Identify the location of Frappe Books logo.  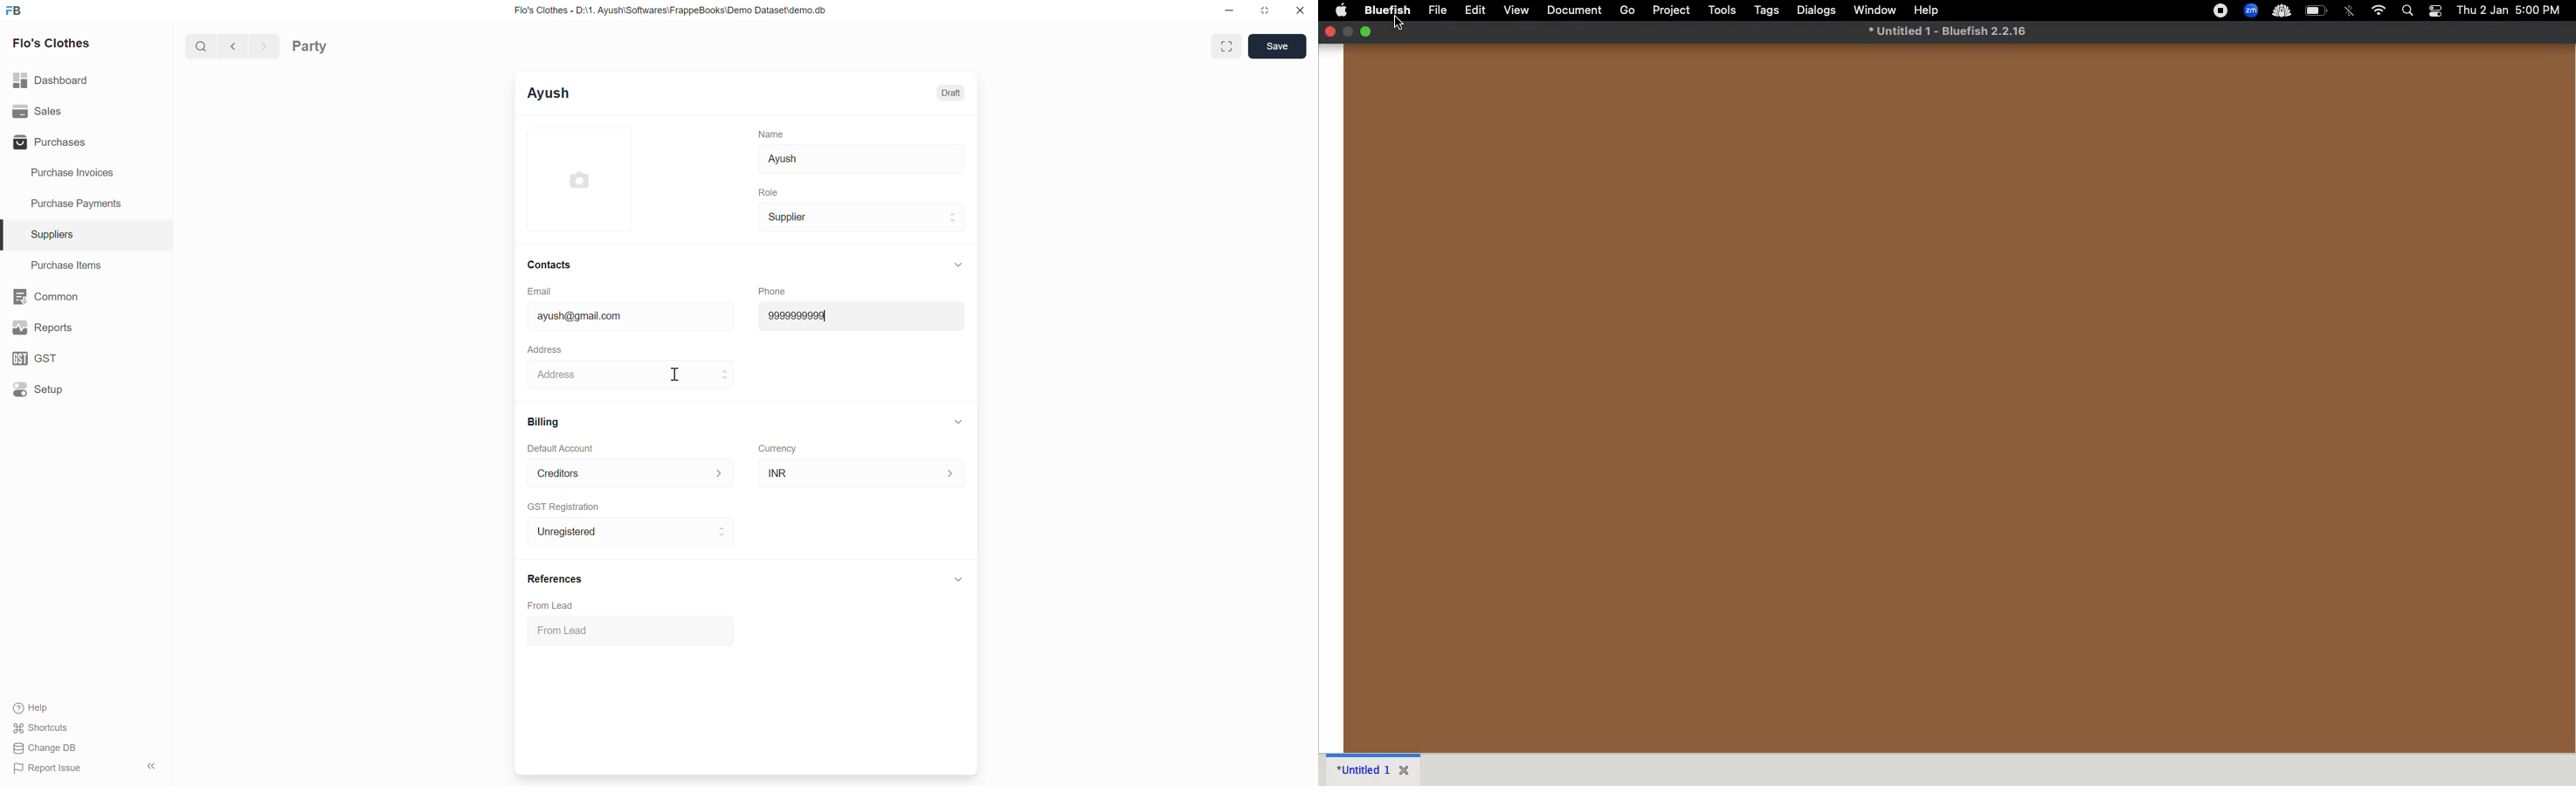
(13, 11).